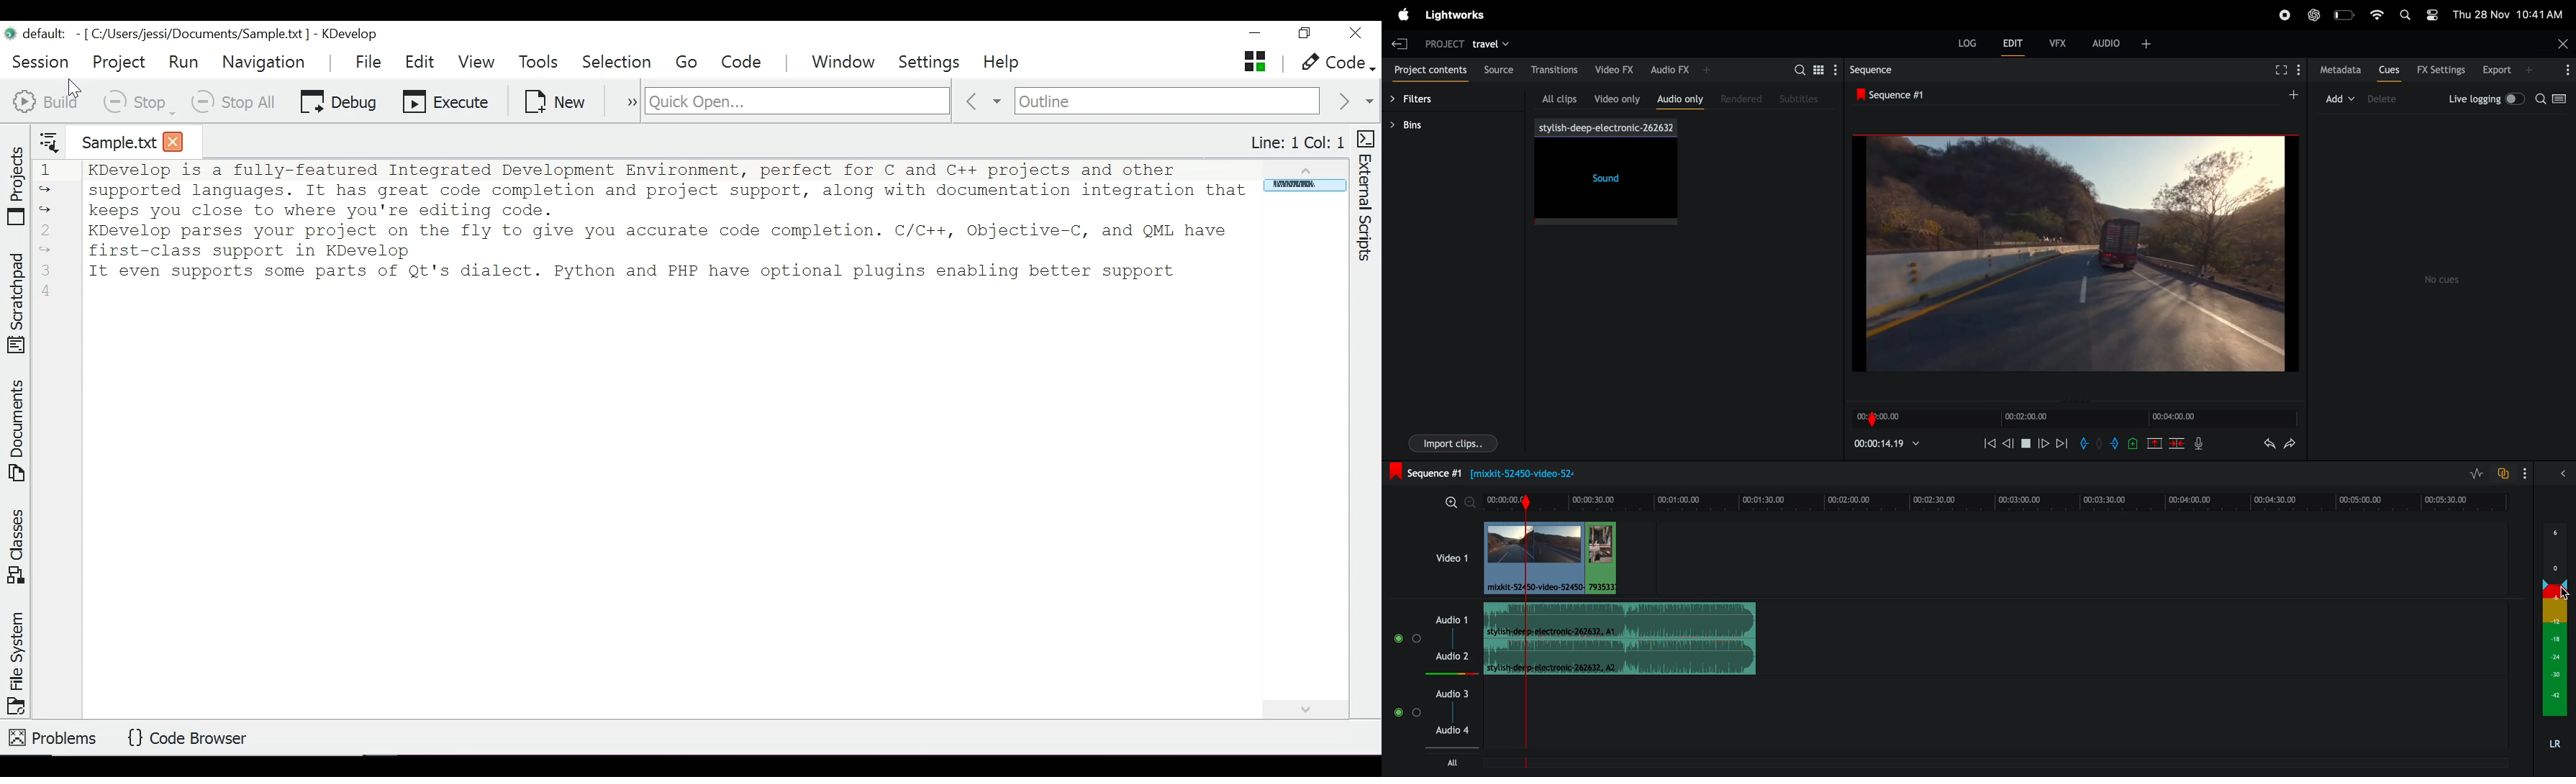  I want to click on options, so click(2563, 69).